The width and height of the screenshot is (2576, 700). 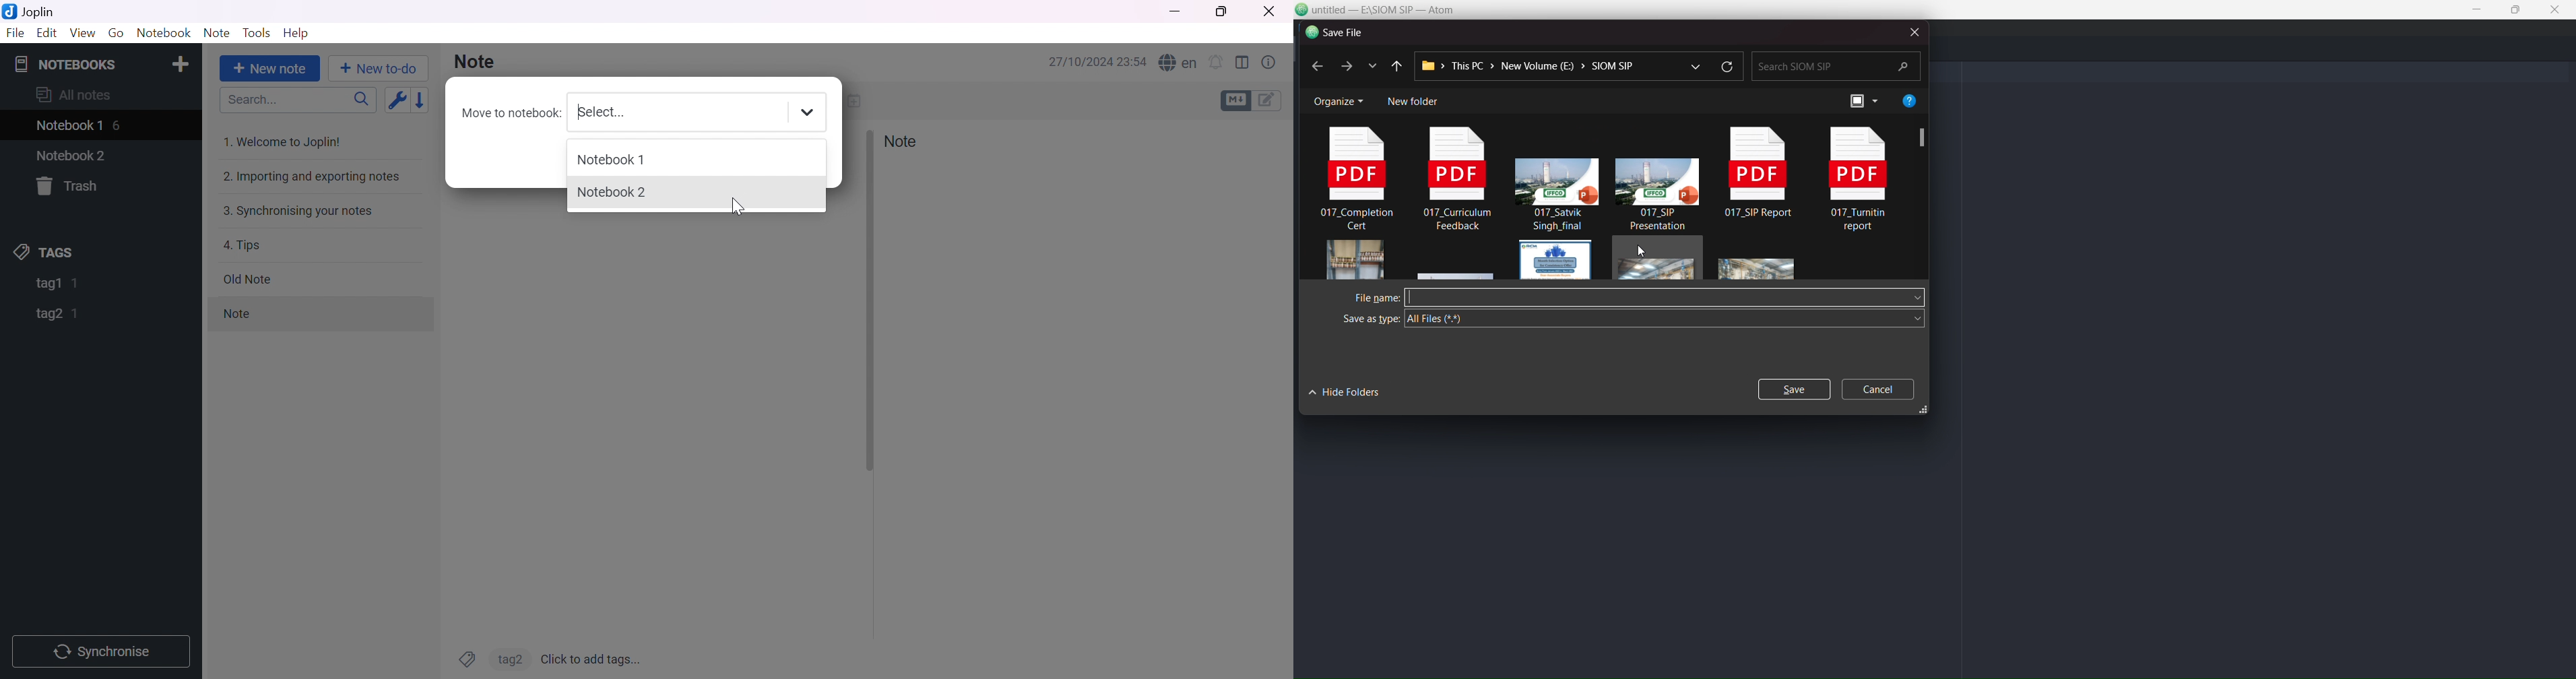 I want to click on Click to add tags, so click(x=592, y=657).